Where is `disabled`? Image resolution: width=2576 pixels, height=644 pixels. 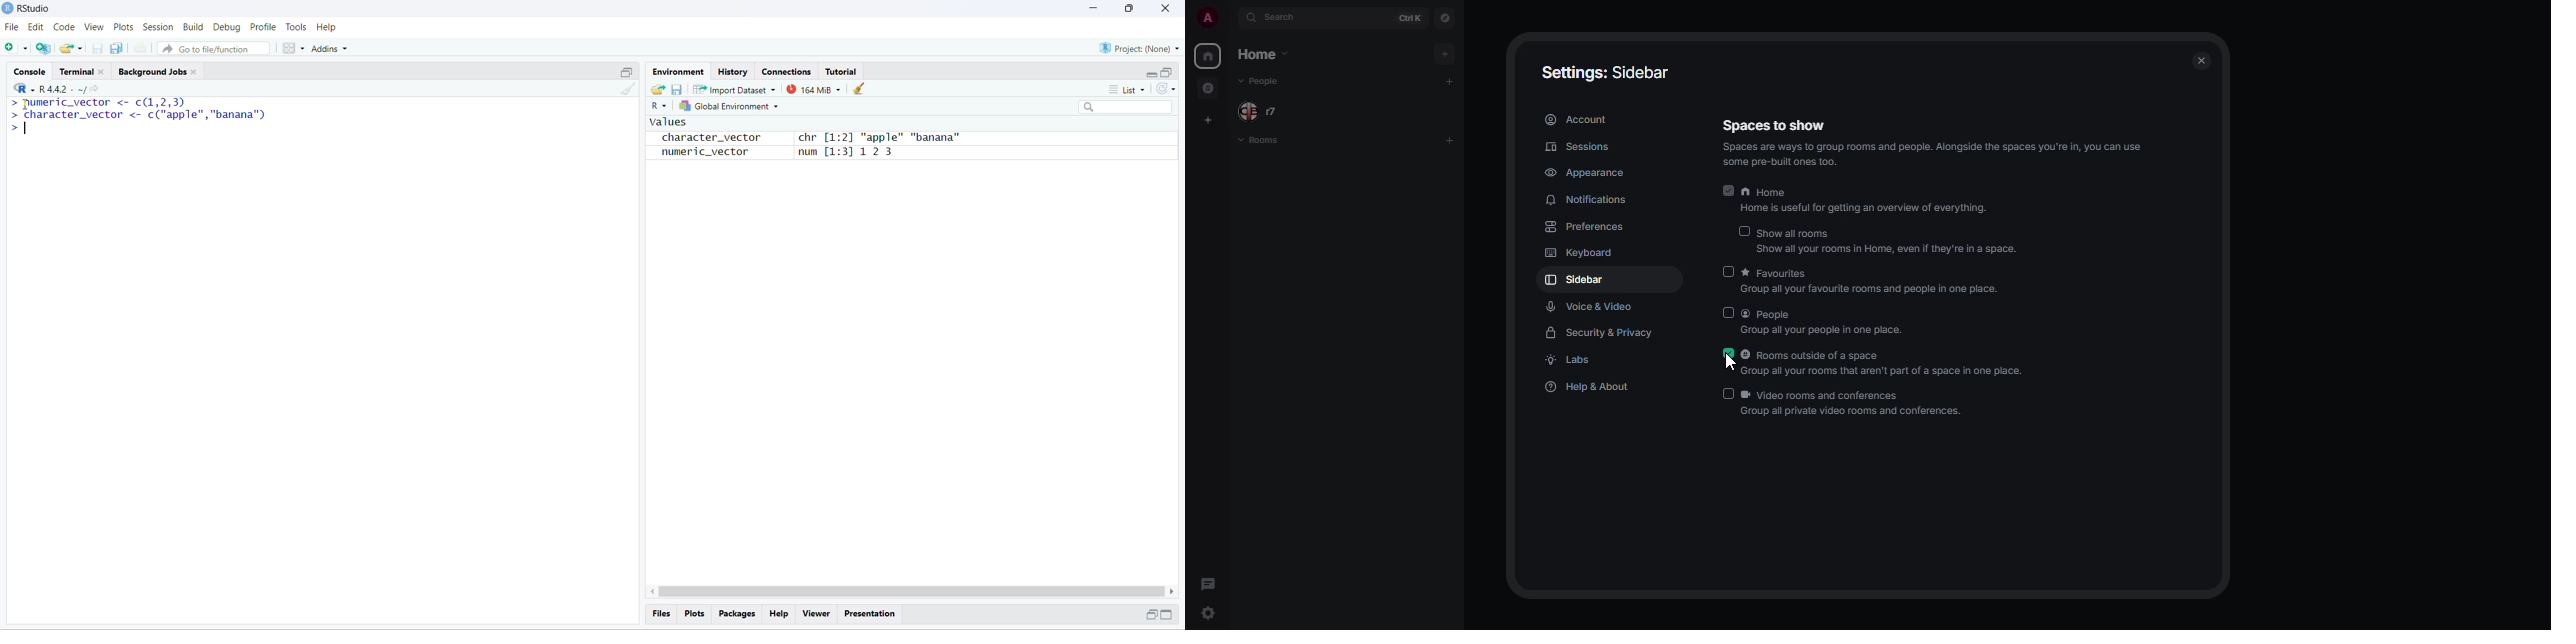 disabled is located at coordinates (1728, 272).